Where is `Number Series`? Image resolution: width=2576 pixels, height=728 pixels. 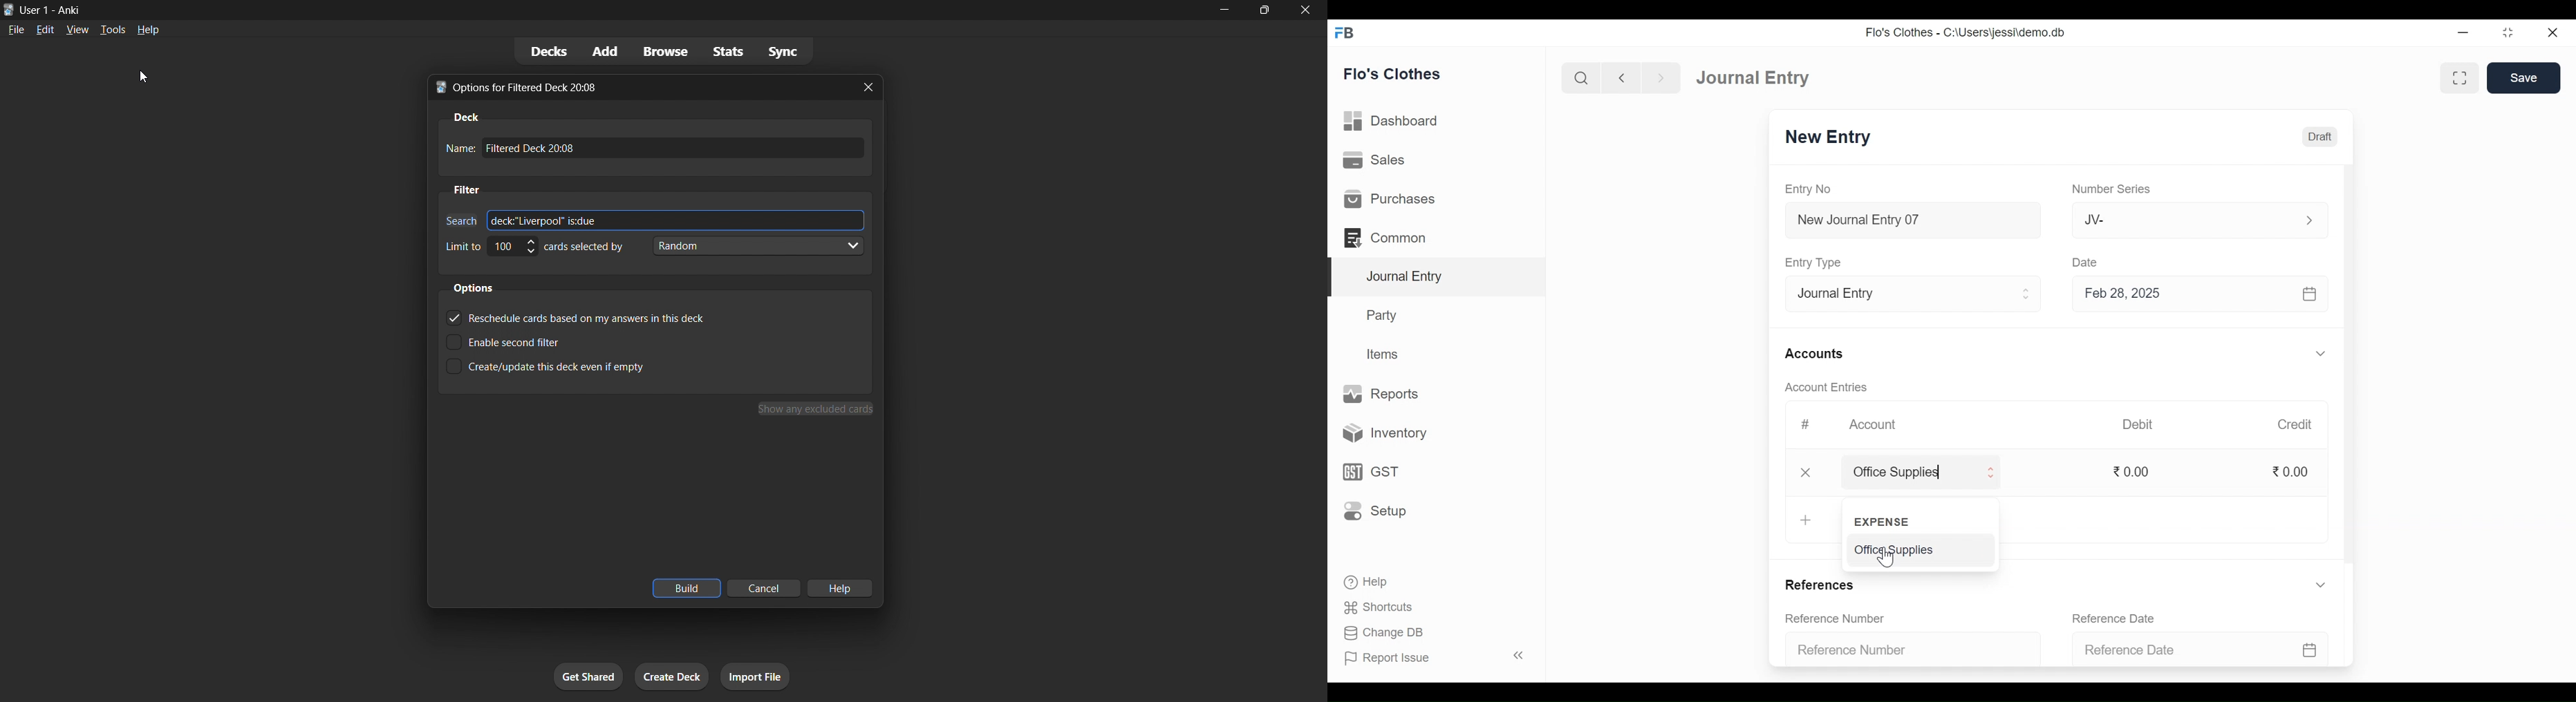
Number Series is located at coordinates (2112, 189).